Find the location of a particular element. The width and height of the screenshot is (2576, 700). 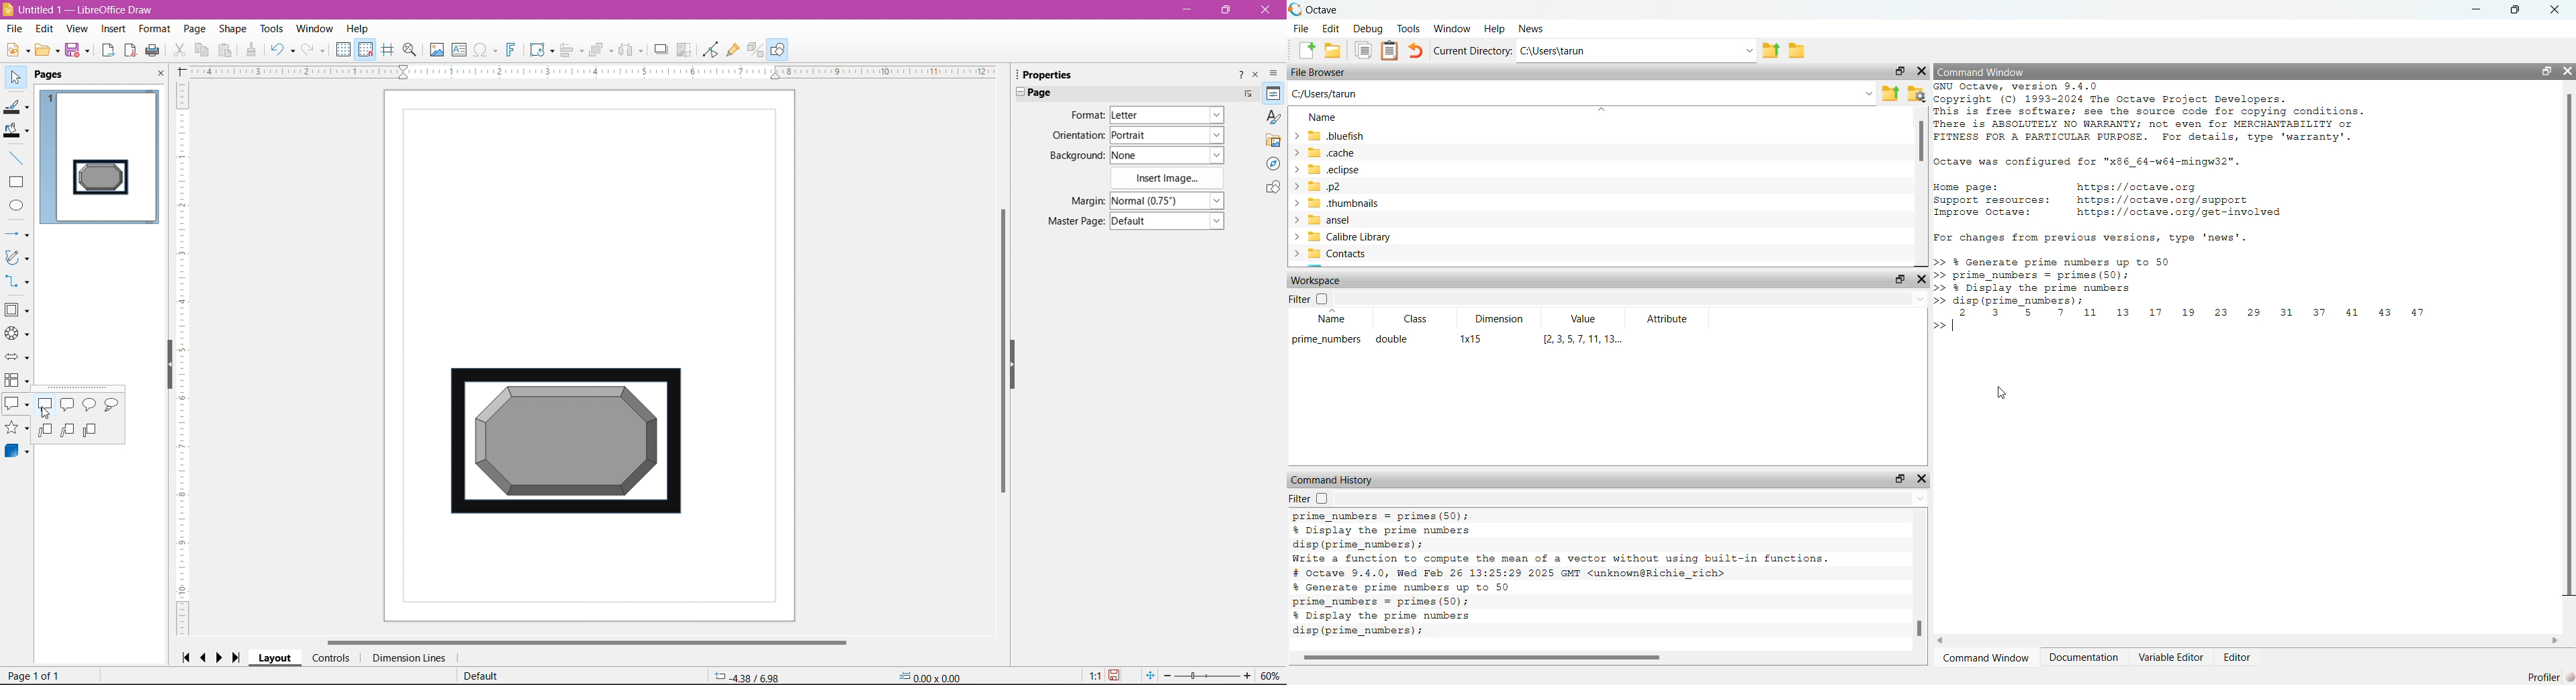

Edit is located at coordinates (44, 29).